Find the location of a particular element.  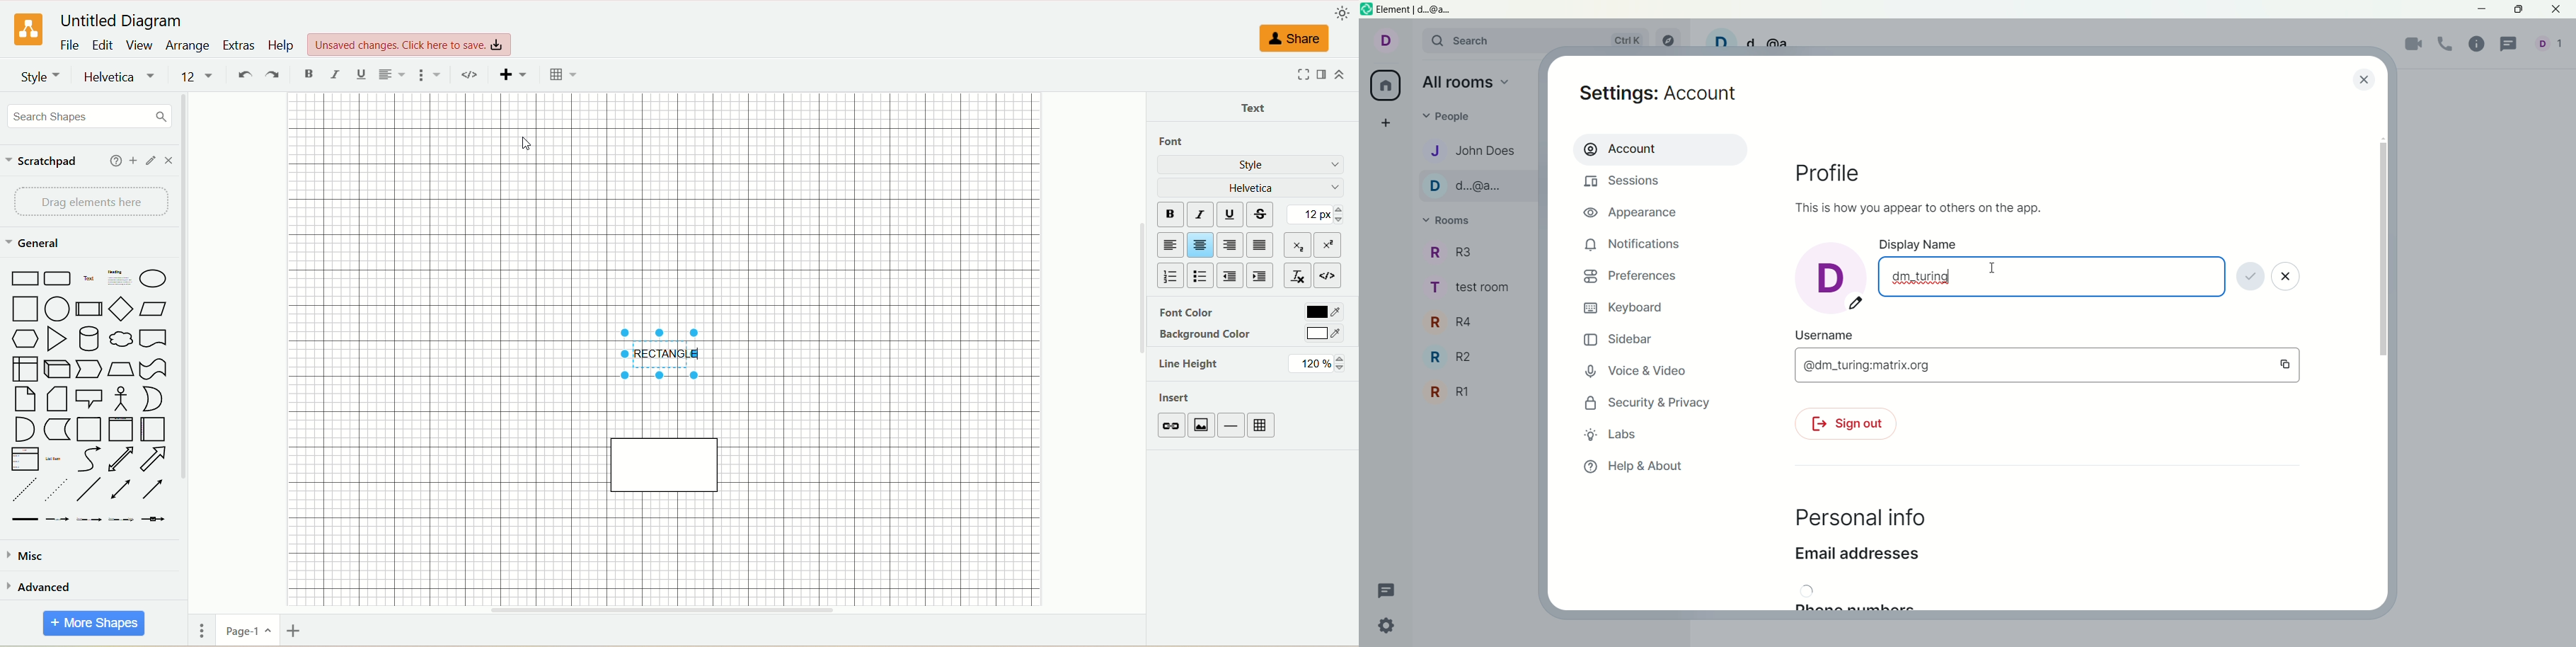

directional connector is located at coordinates (154, 491).